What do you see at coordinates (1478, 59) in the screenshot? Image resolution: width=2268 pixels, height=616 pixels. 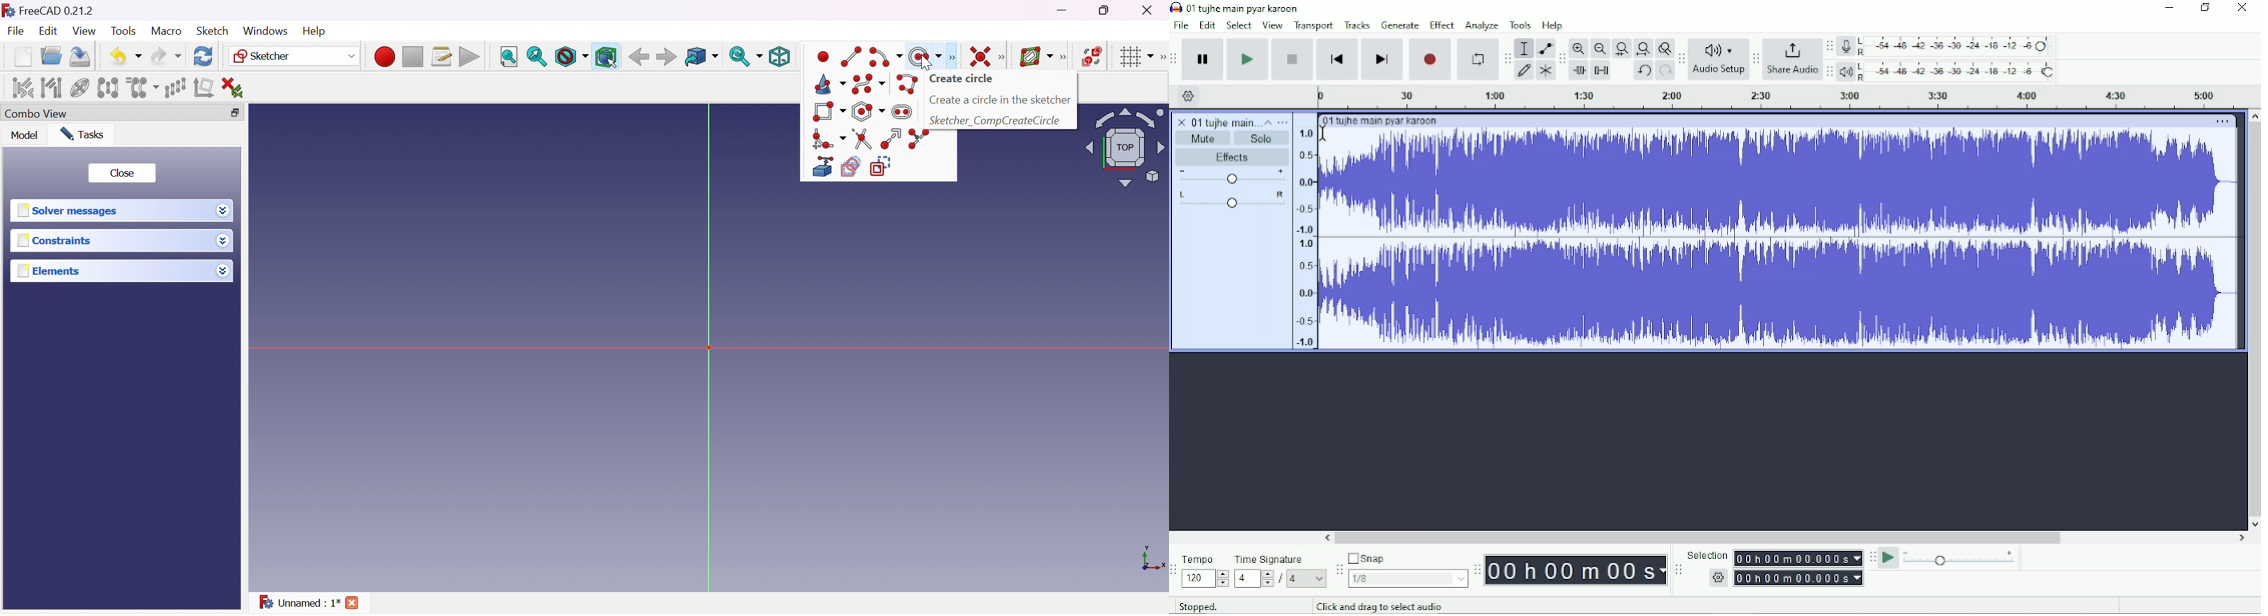 I see `Enable looping` at bounding box center [1478, 59].